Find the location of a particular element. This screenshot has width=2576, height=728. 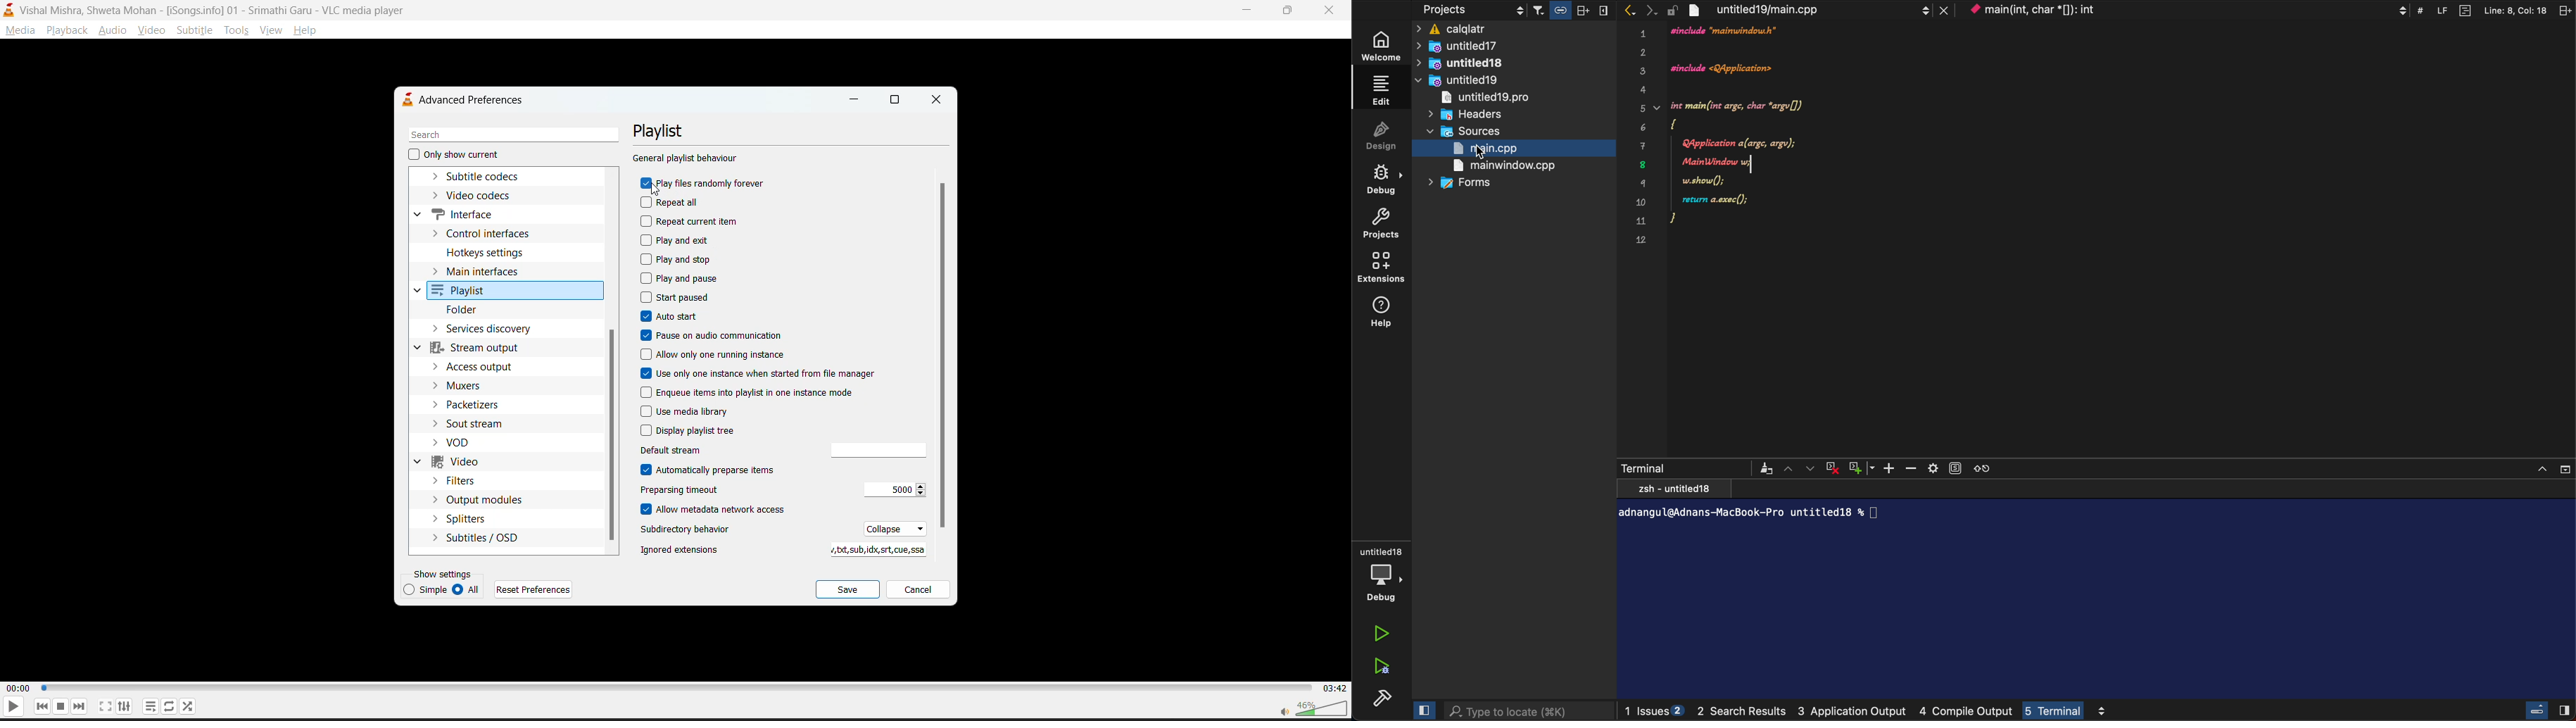

Down is located at coordinates (1812, 467).